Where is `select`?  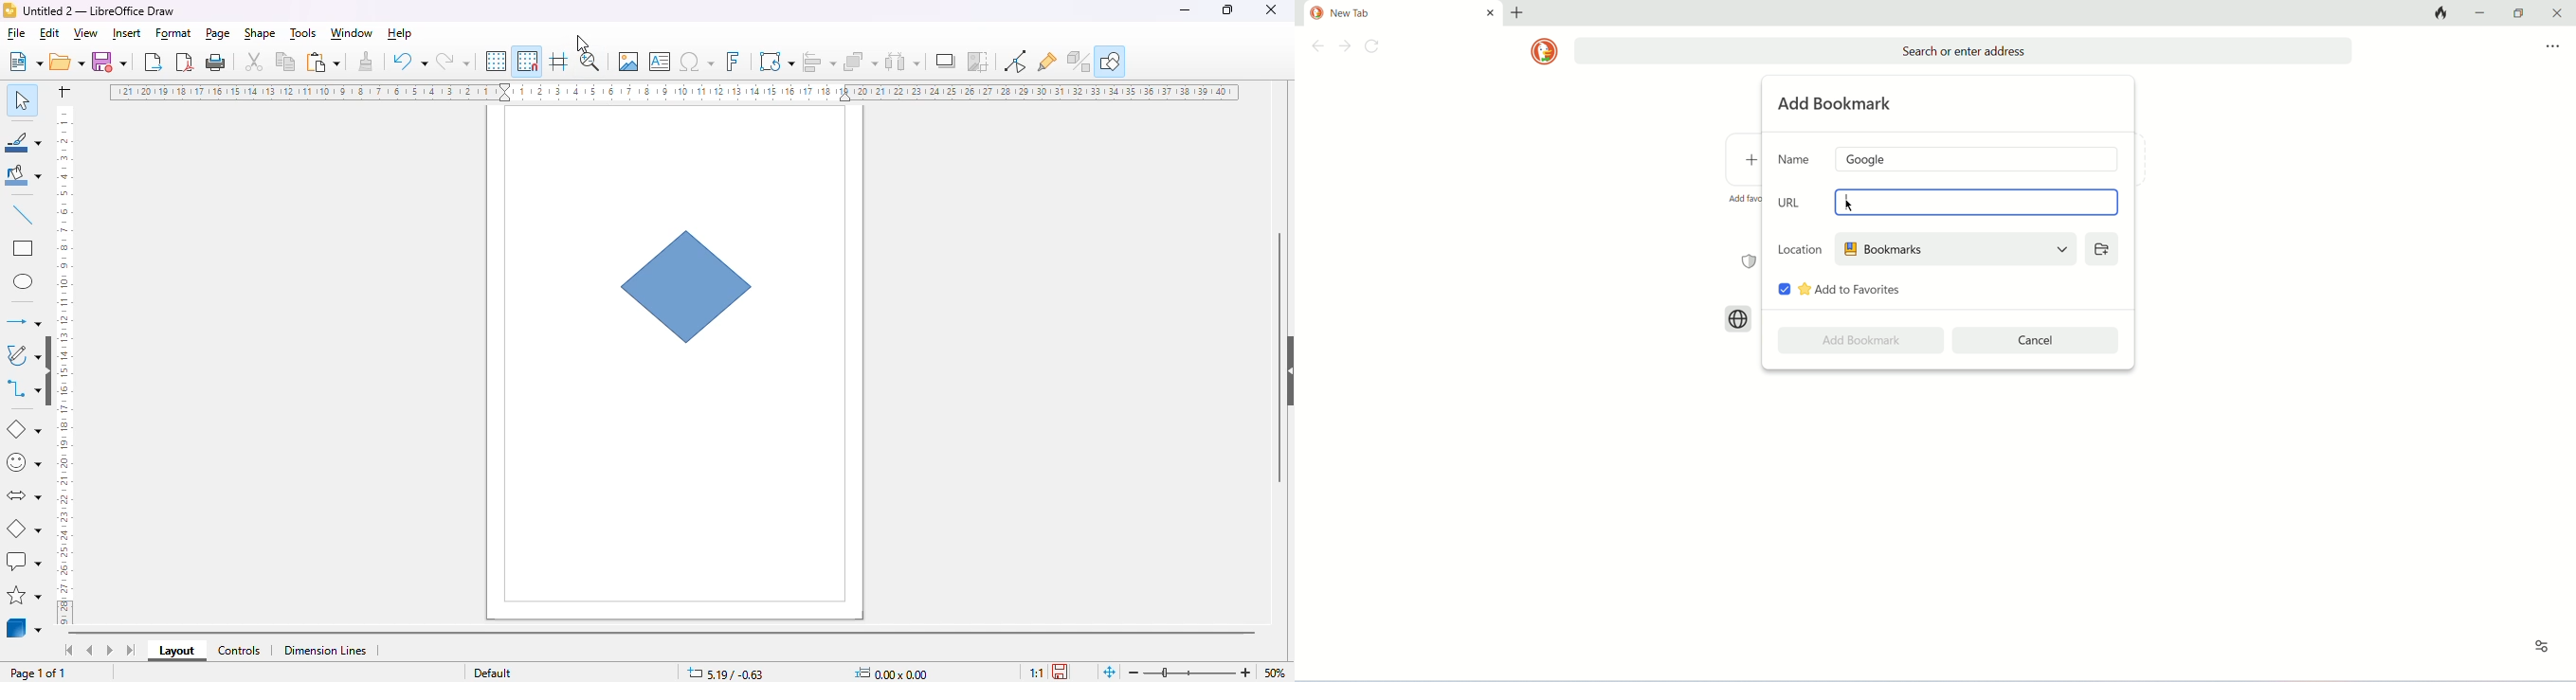
select is located at coordinates (21, 99).